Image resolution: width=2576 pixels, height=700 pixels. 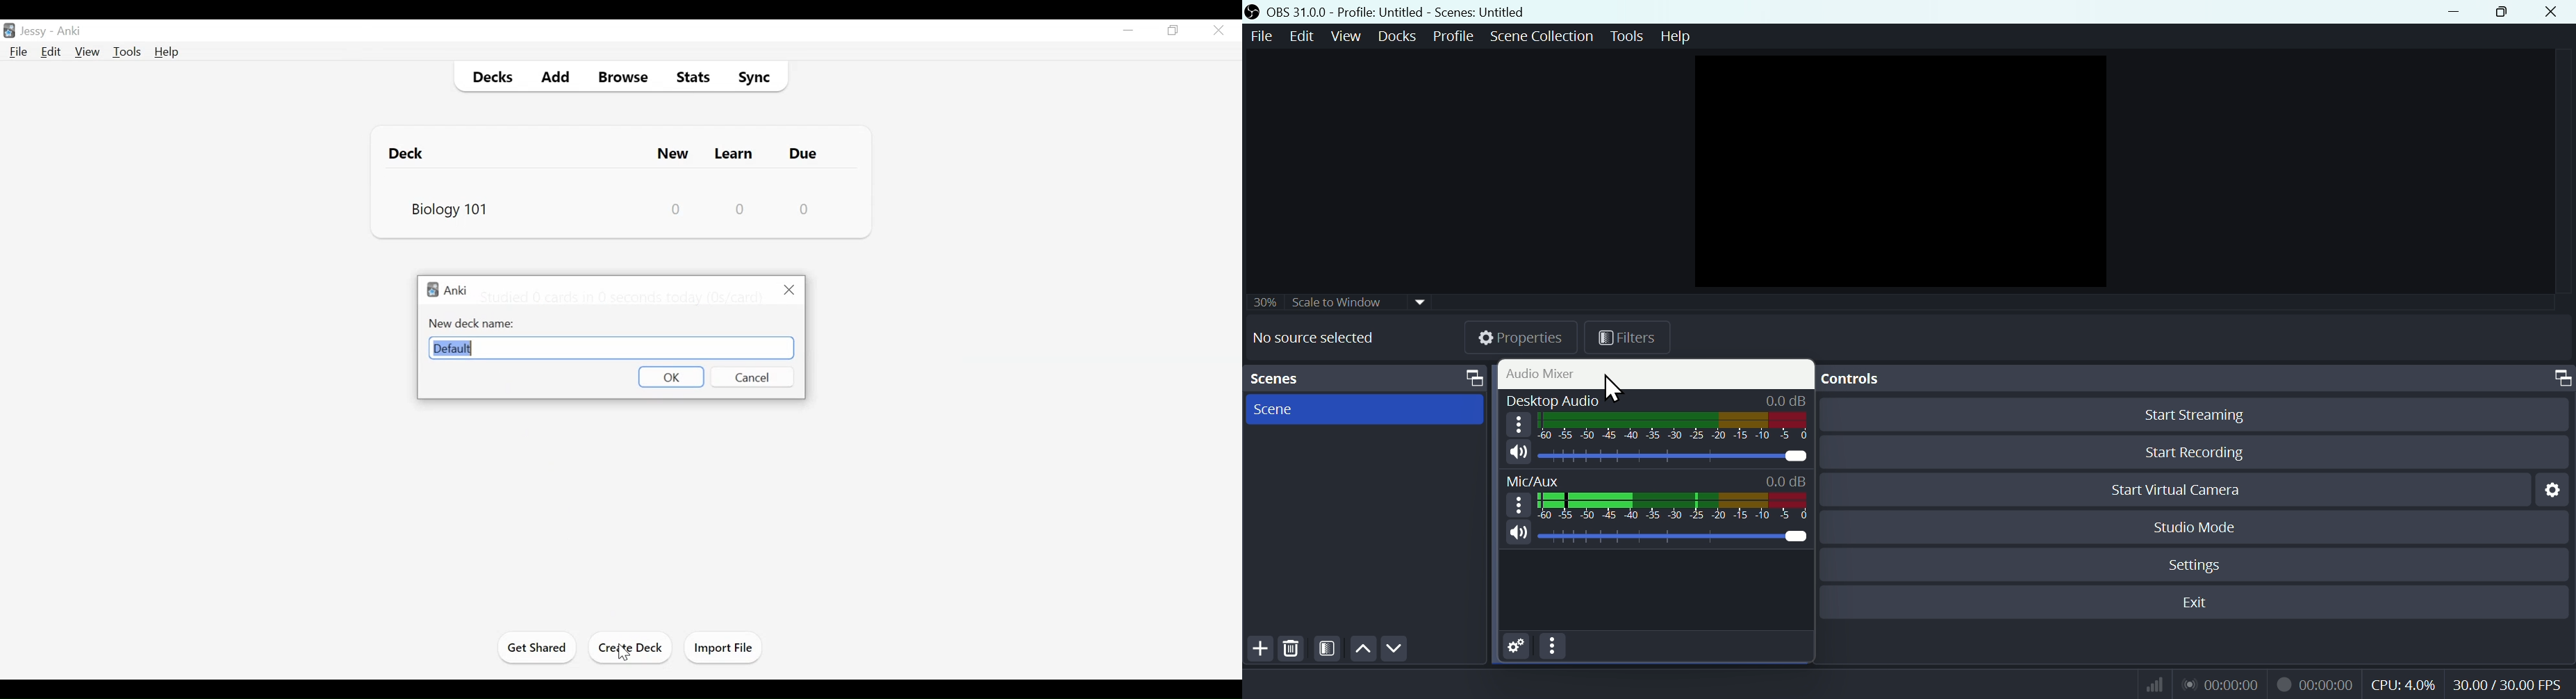 What do you see at coordinates (489, 76) in the screenshot?
I see `Decks` at bounding box center [489, 76].